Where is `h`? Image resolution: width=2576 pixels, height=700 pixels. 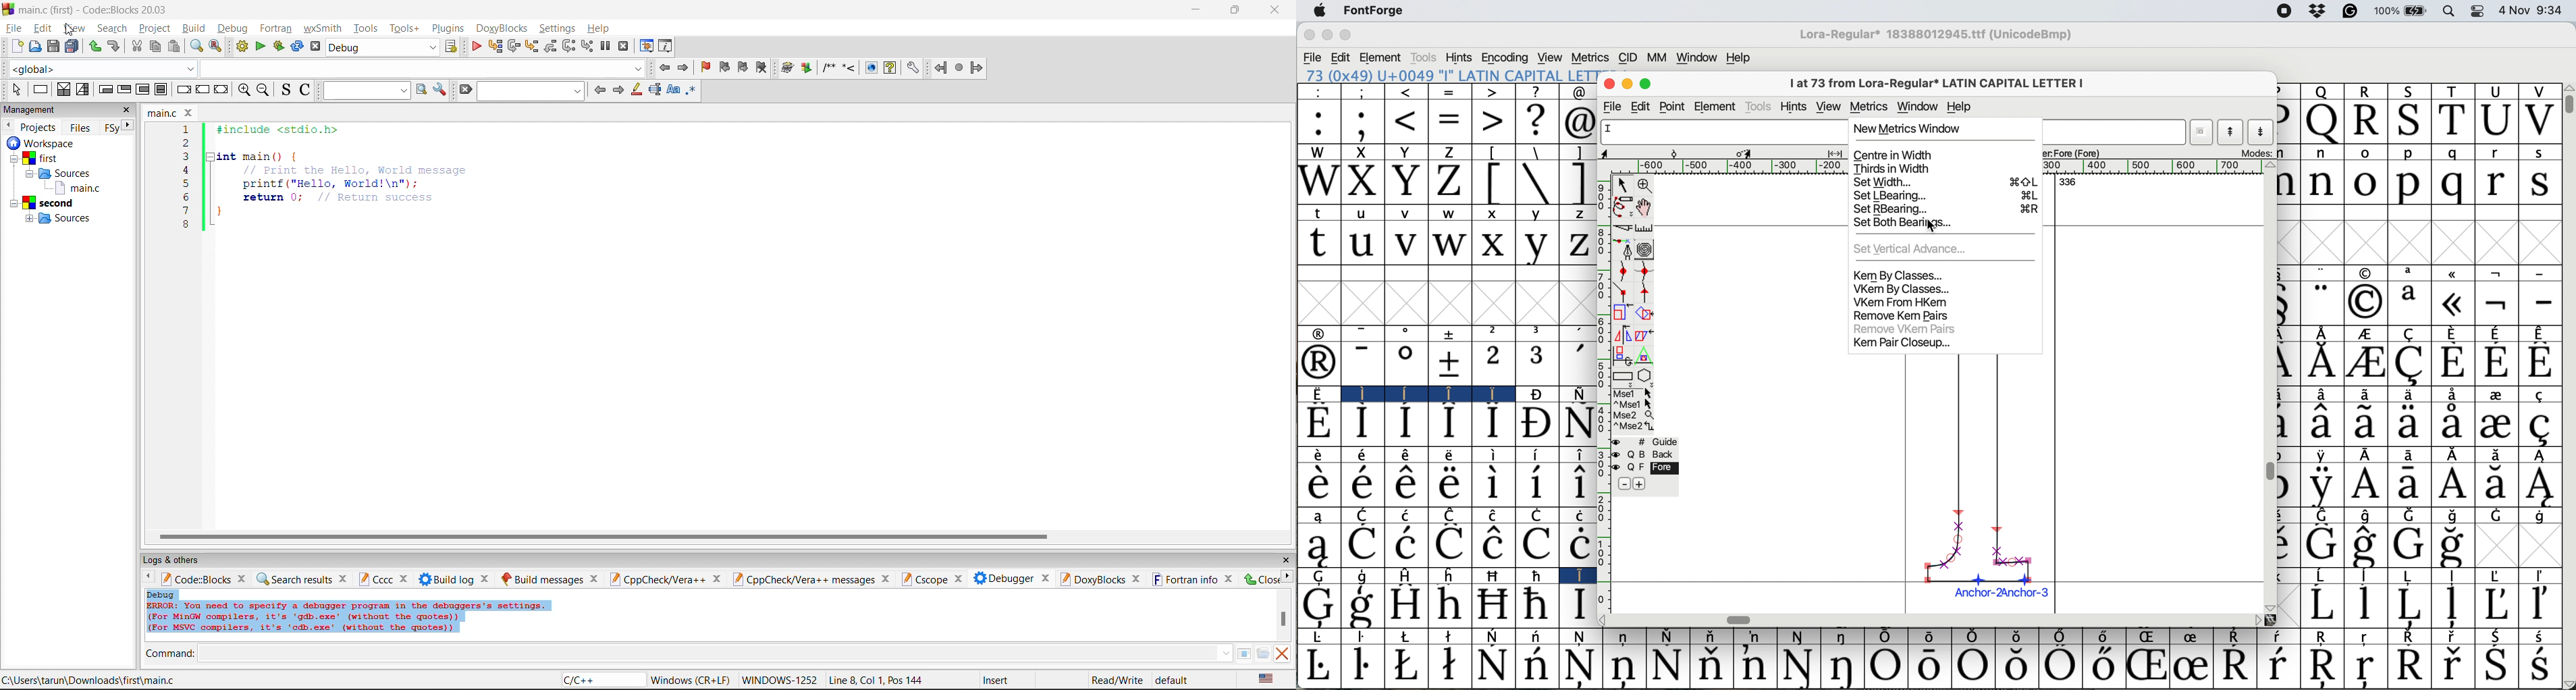
h is located at coordinates (1452, 576).